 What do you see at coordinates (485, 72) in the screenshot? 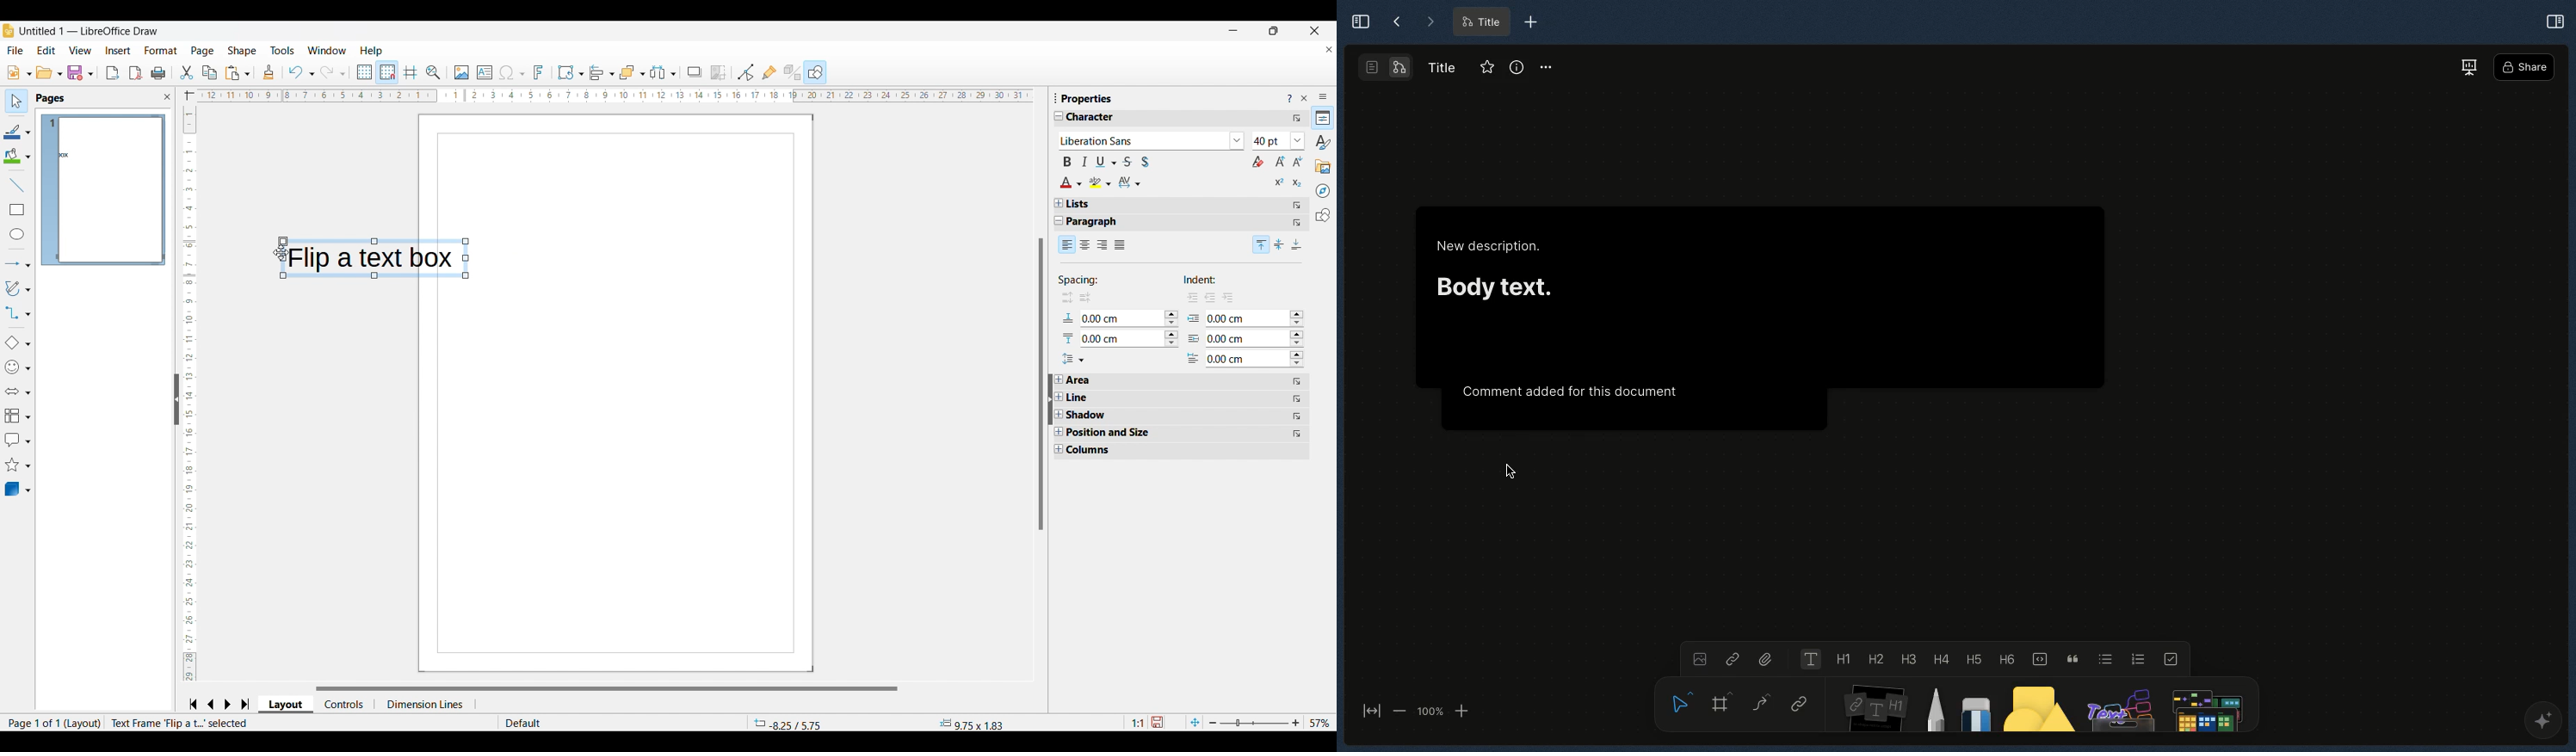
I see `Insert text box` at bounding box center [485, 72].